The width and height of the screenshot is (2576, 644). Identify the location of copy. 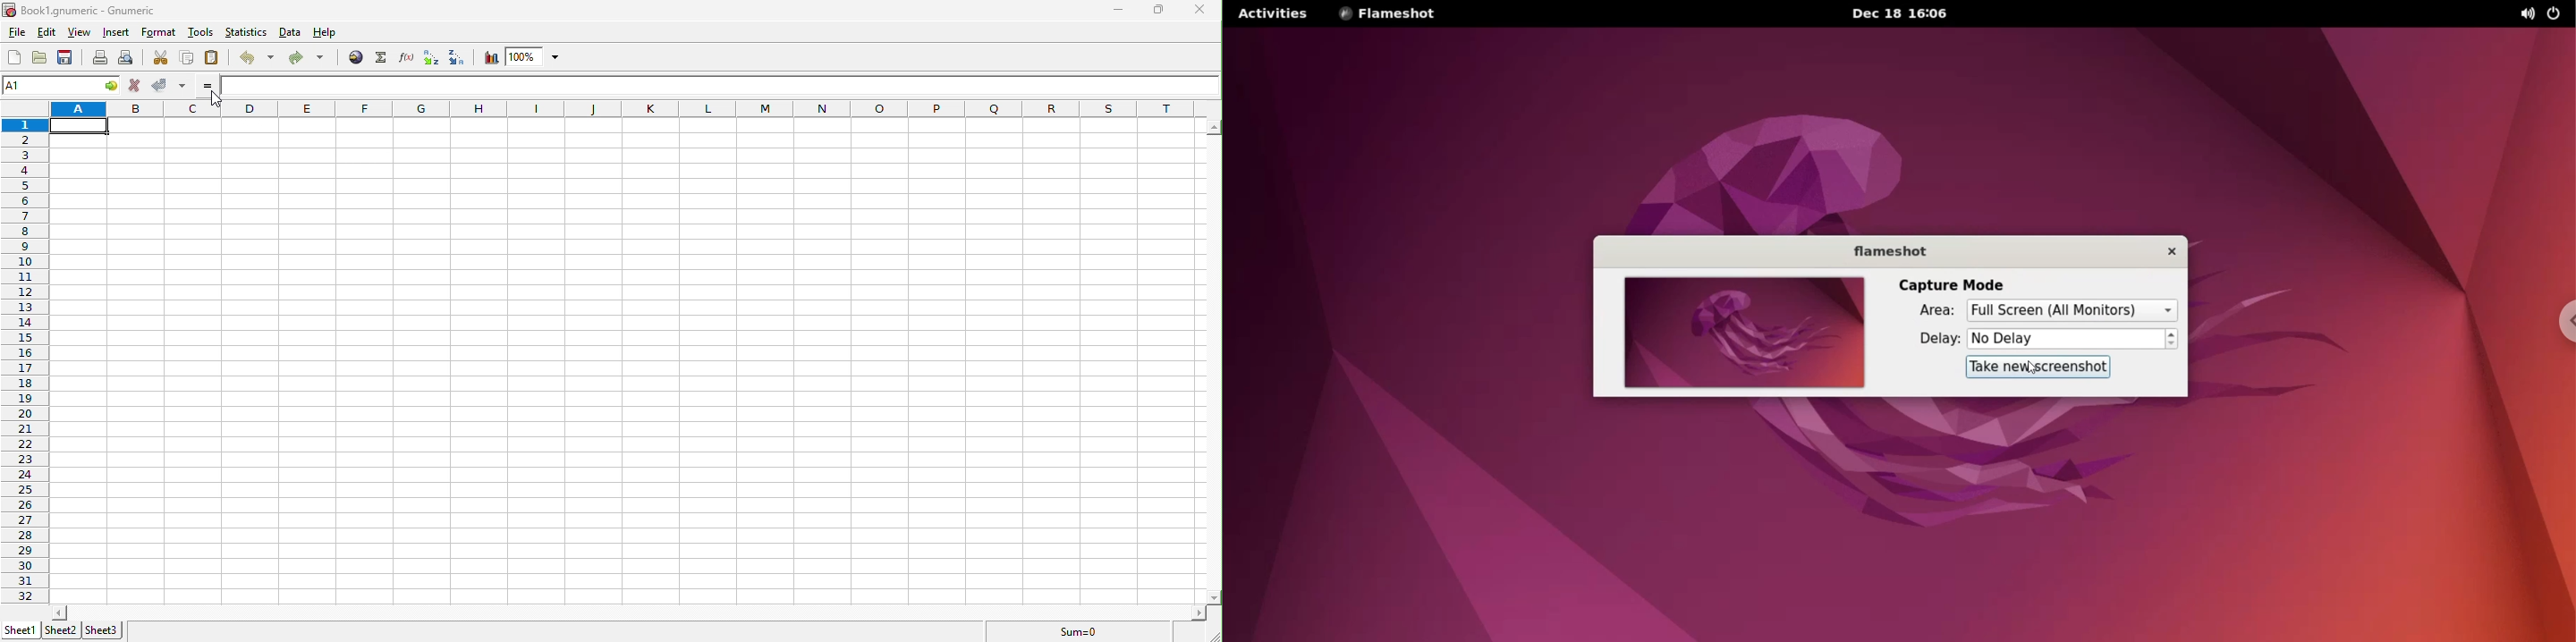
(188, 57).